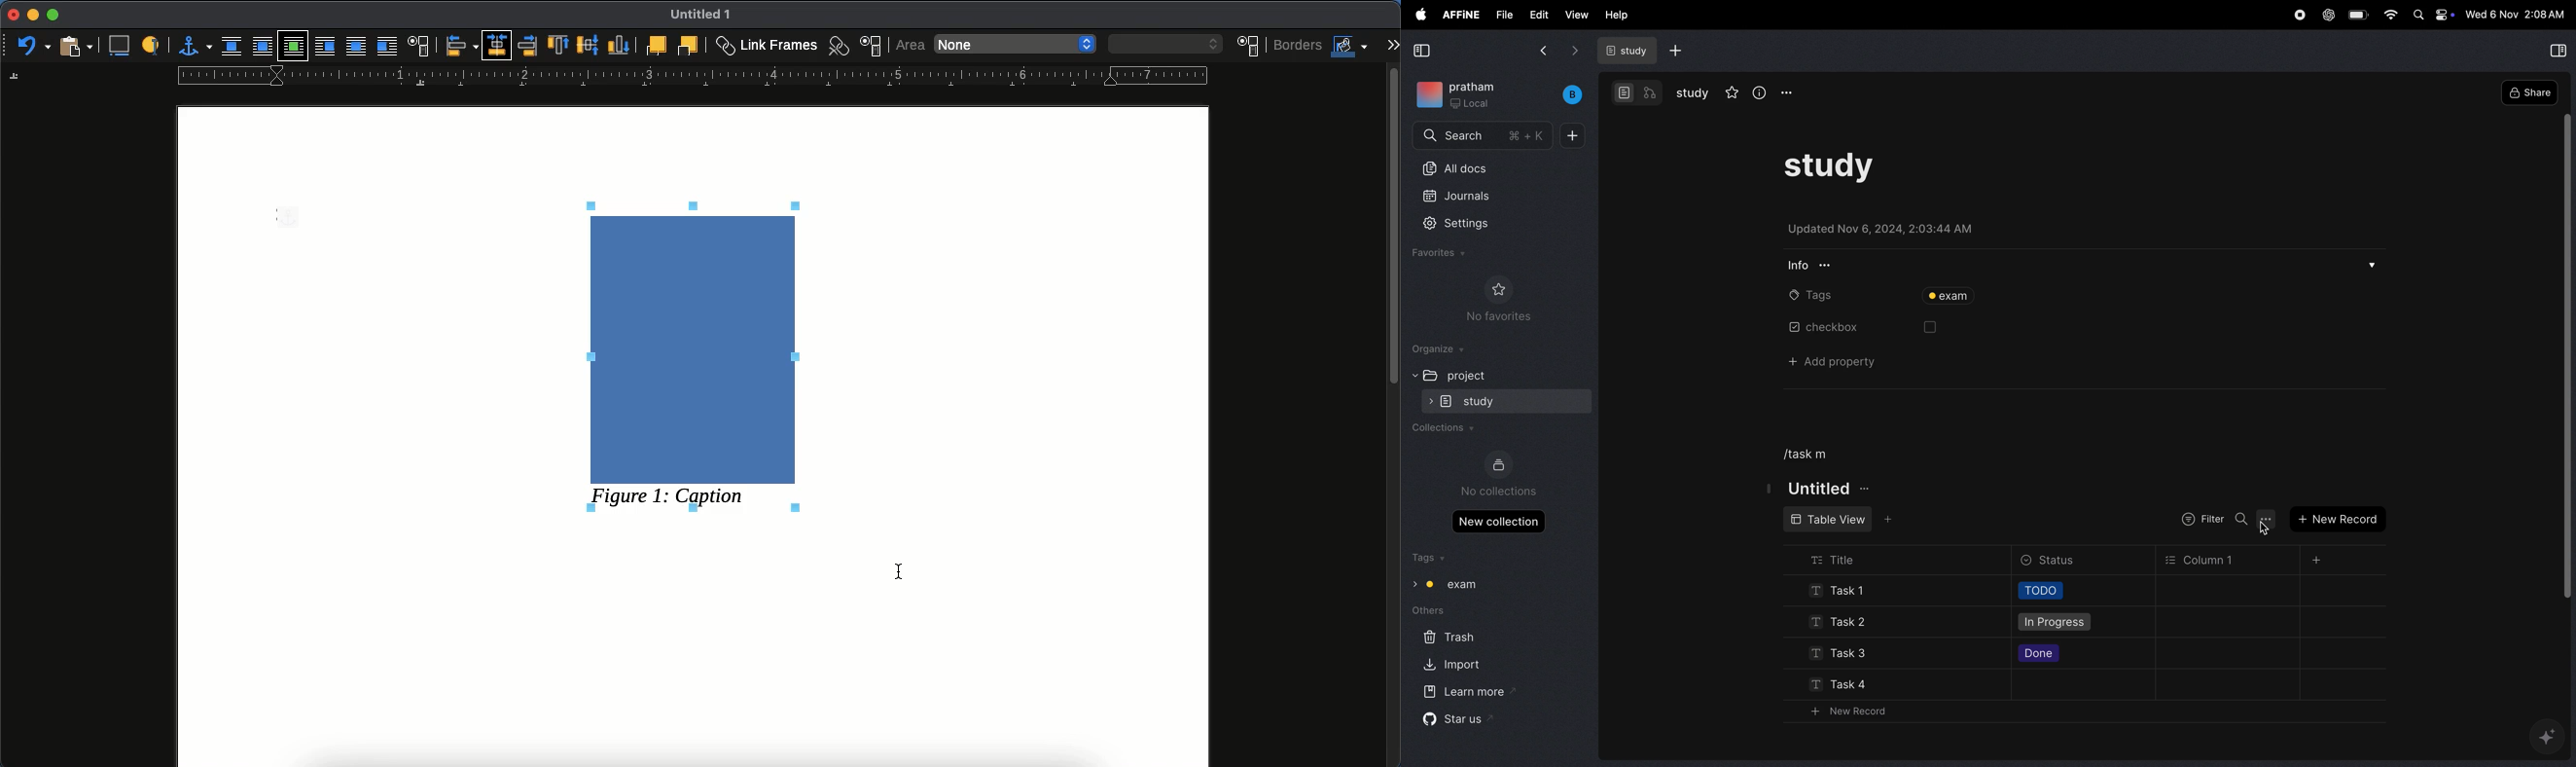 This screenshot has width=2576, height=784. What do you see at coordinates (1803, 295) in the screenshot?
I see `tags` at bounding box center [1803, 295].